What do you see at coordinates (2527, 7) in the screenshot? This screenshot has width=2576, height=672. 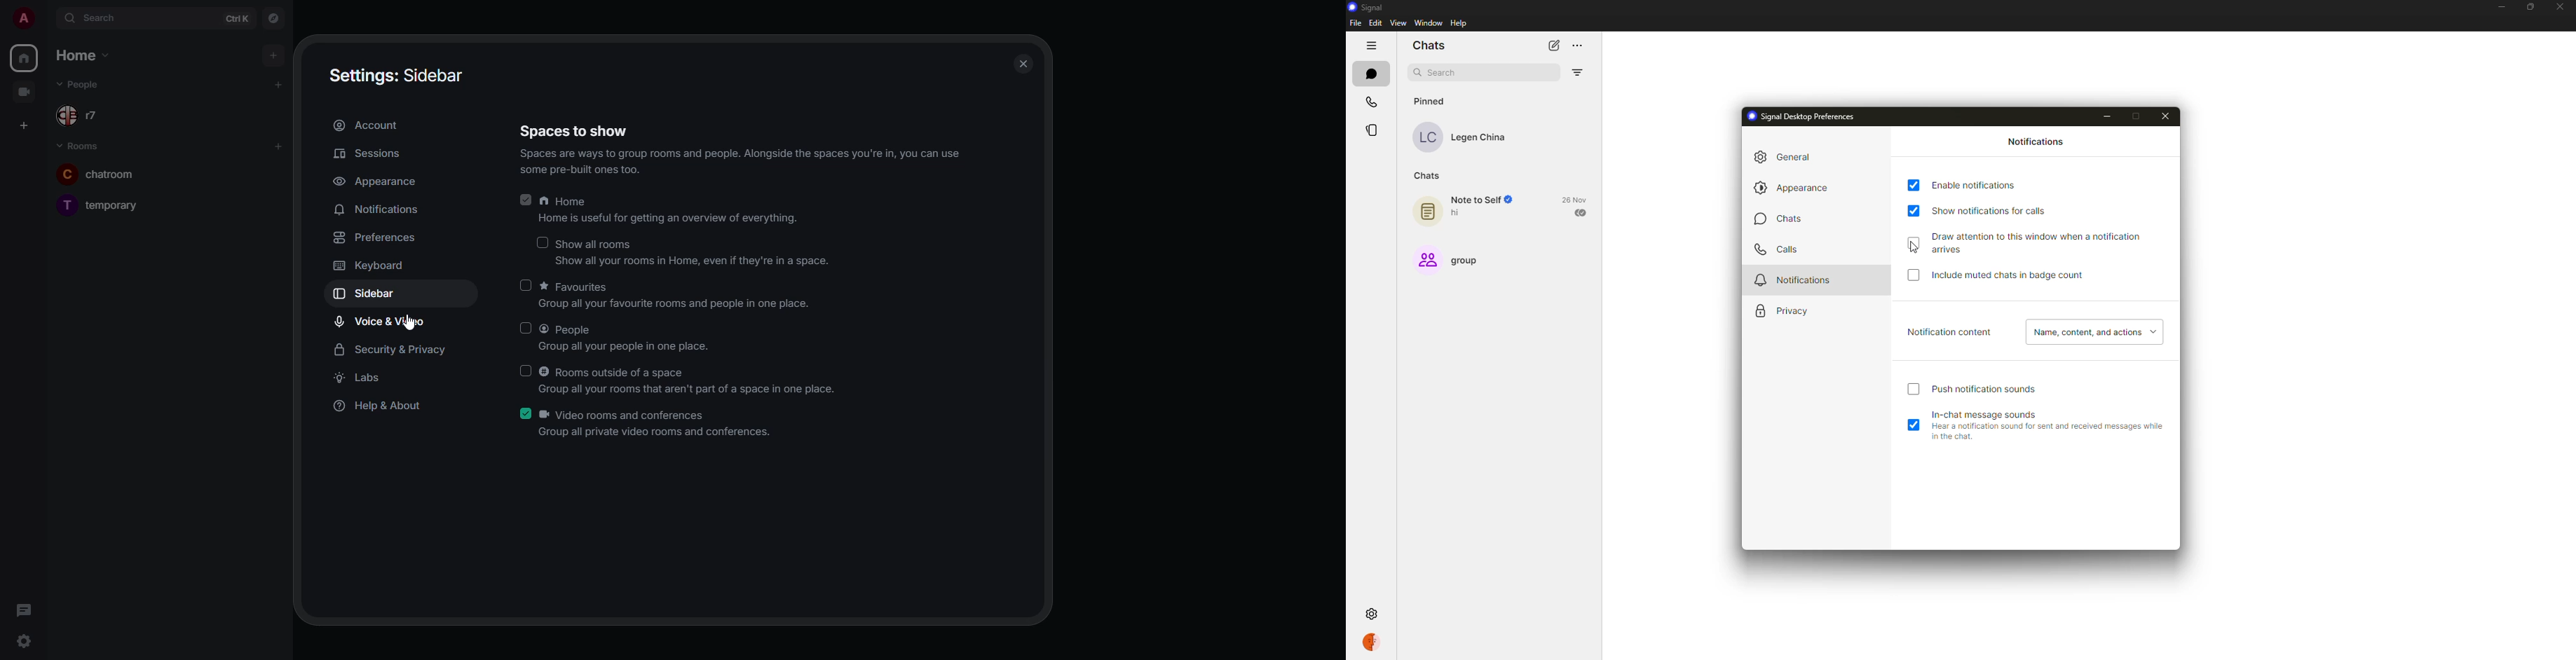 I see `maximize` at bounding box center [2527, 7].